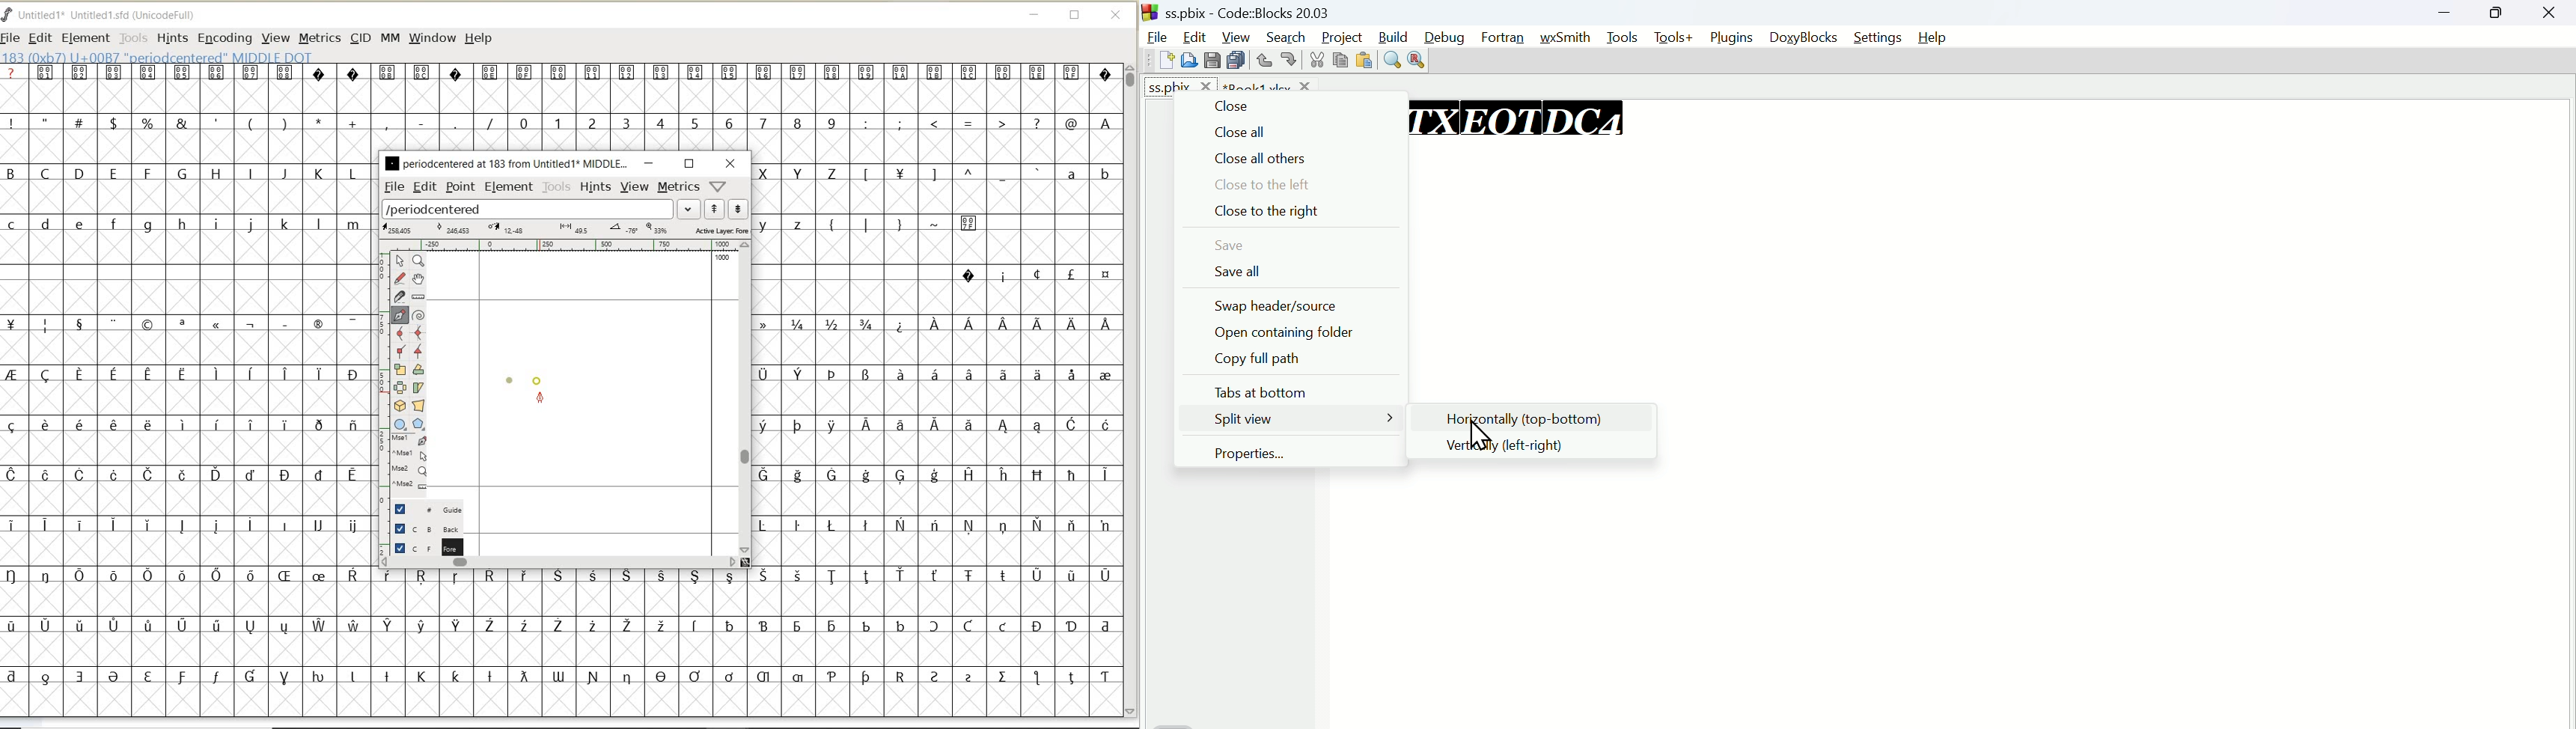  I want to click on restore, so click(689, 163).